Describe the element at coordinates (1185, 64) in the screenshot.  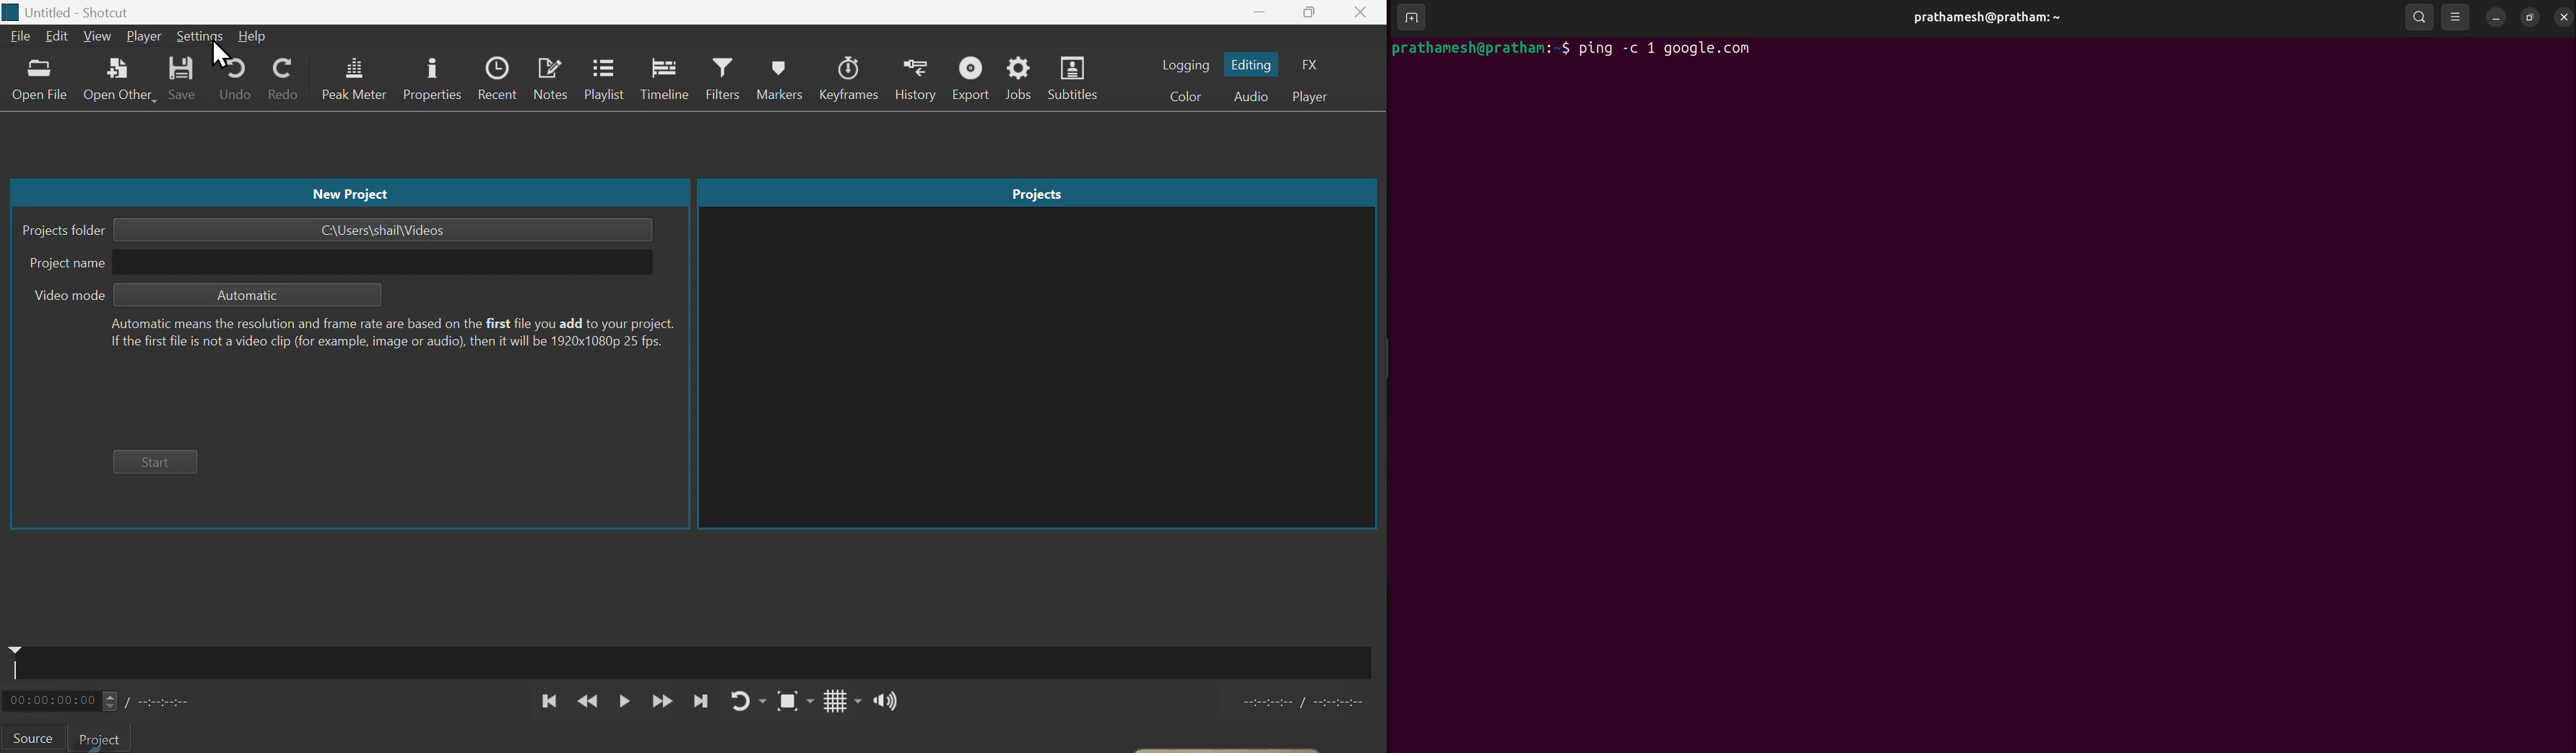
I see `Logging` at that location.